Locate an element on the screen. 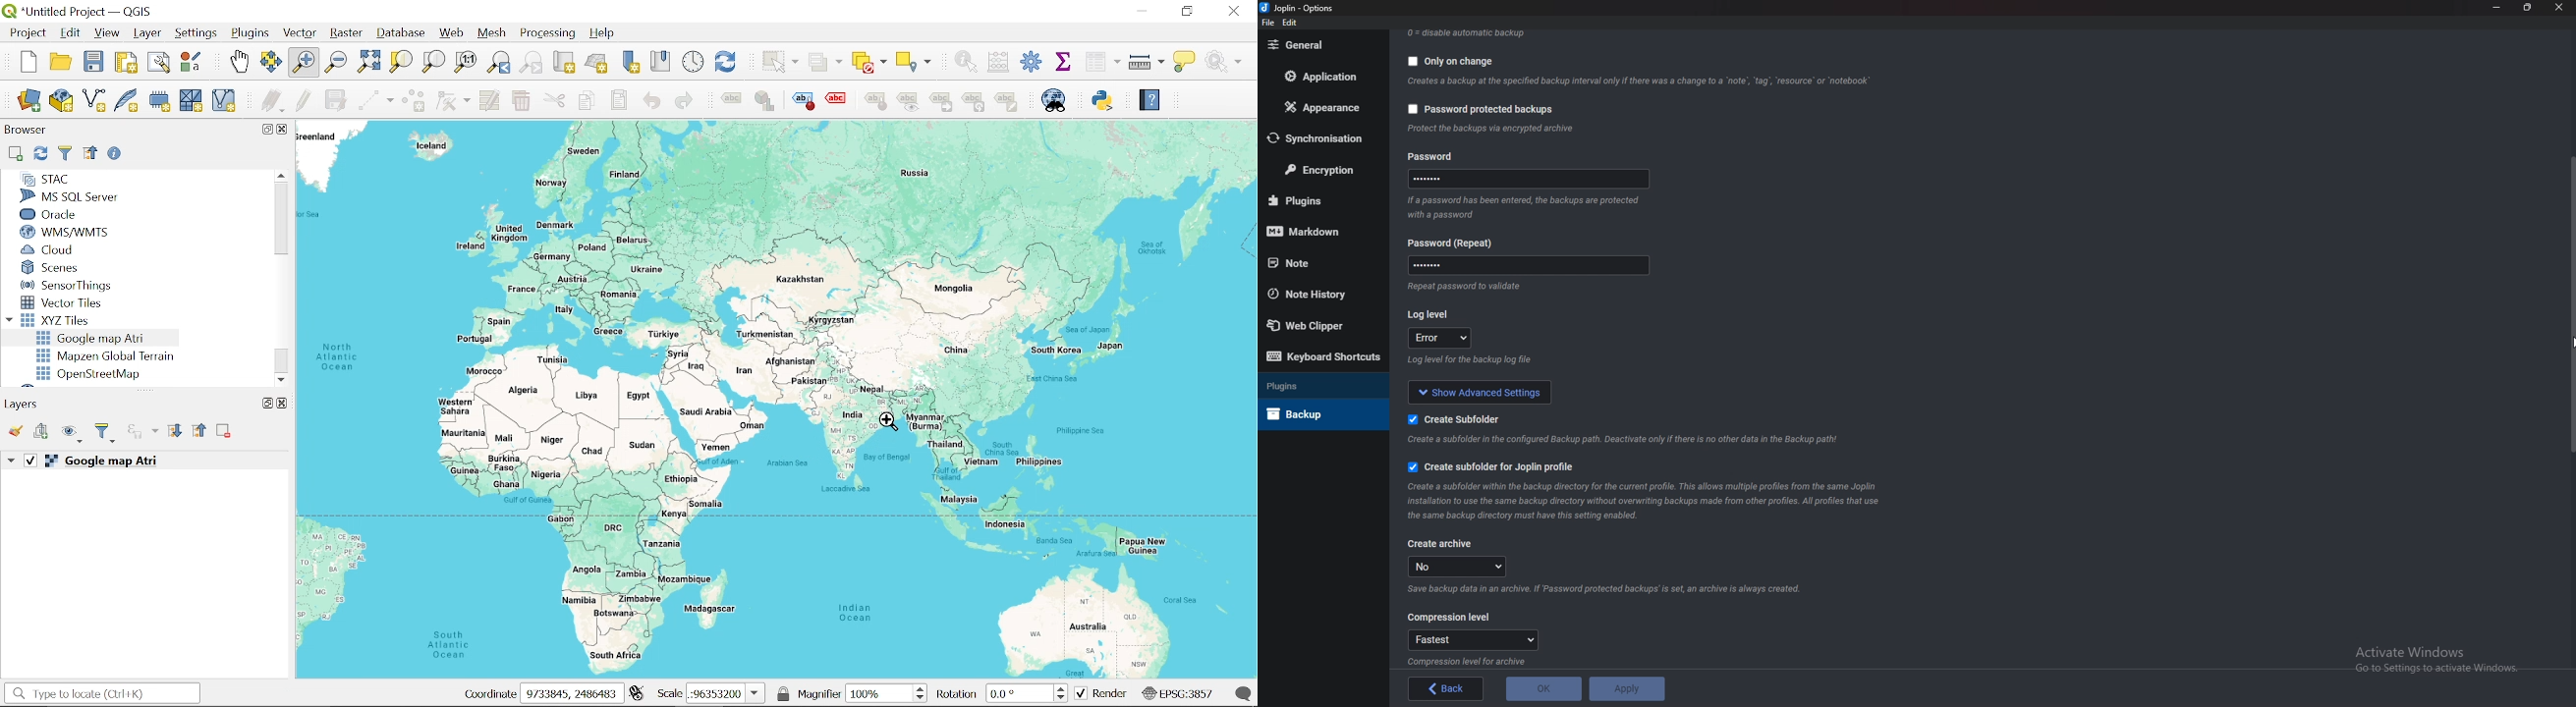  Move up is located at coordinates (279, 175).